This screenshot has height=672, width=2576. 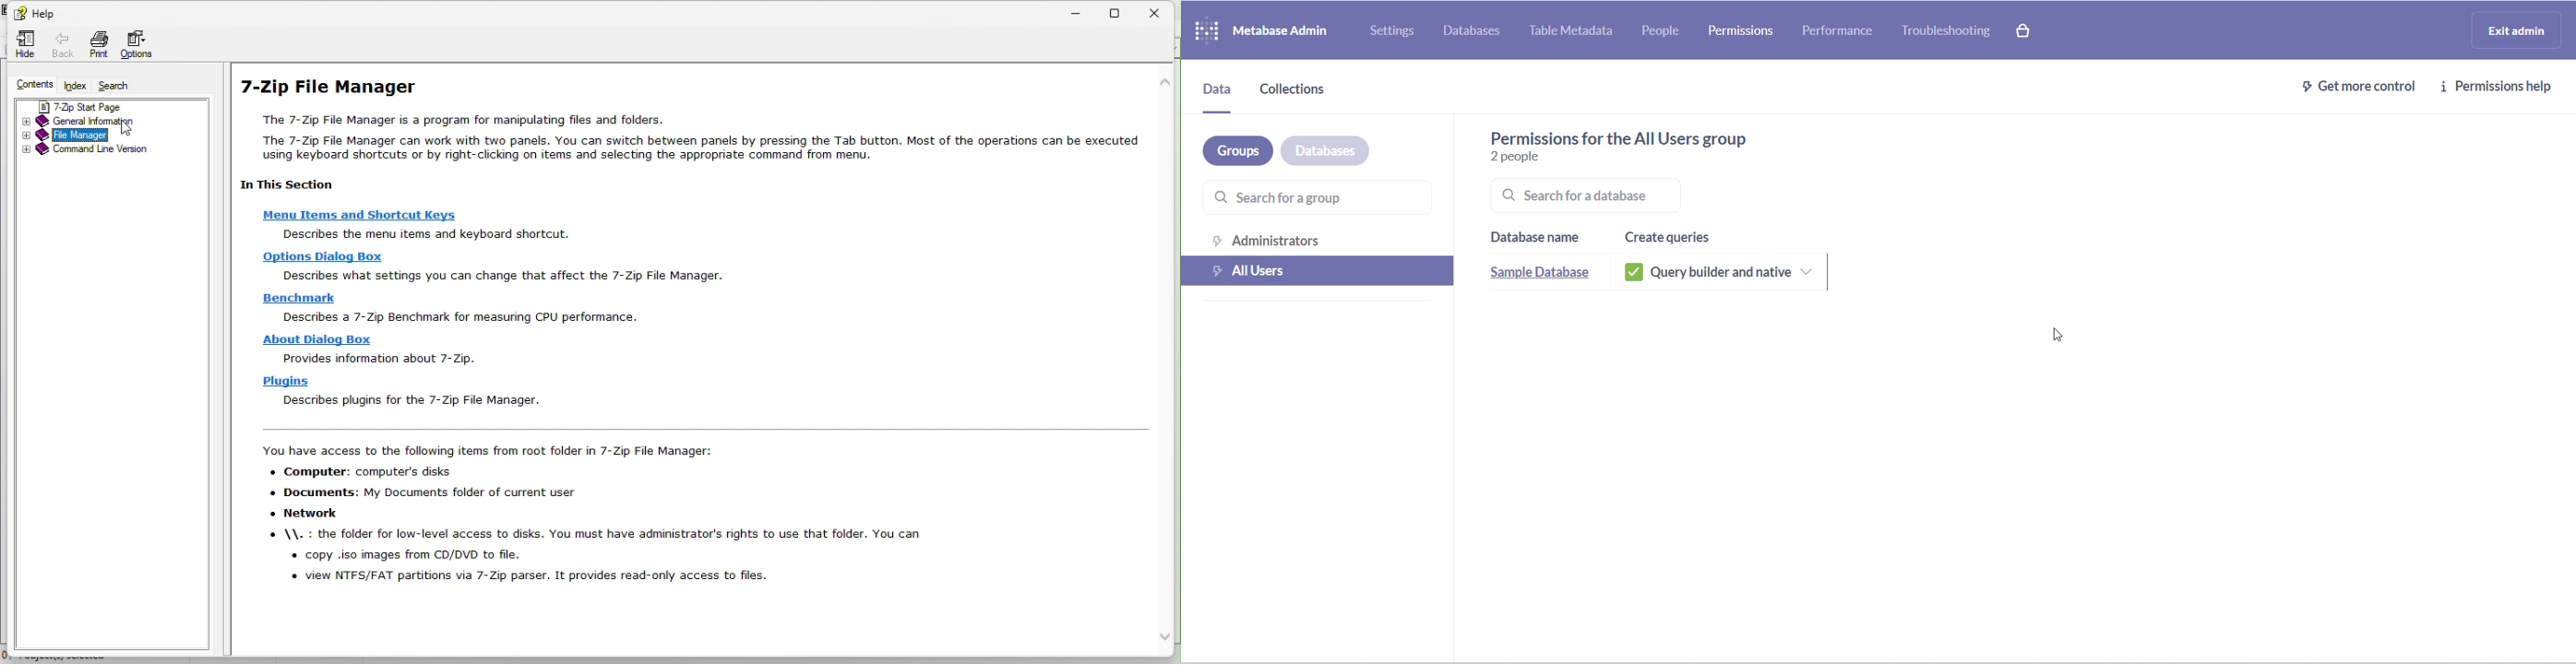 What do you see at coordinates (2352, 85) in the screenshot?
I see `get more control` at bounding box center [2352, 85].